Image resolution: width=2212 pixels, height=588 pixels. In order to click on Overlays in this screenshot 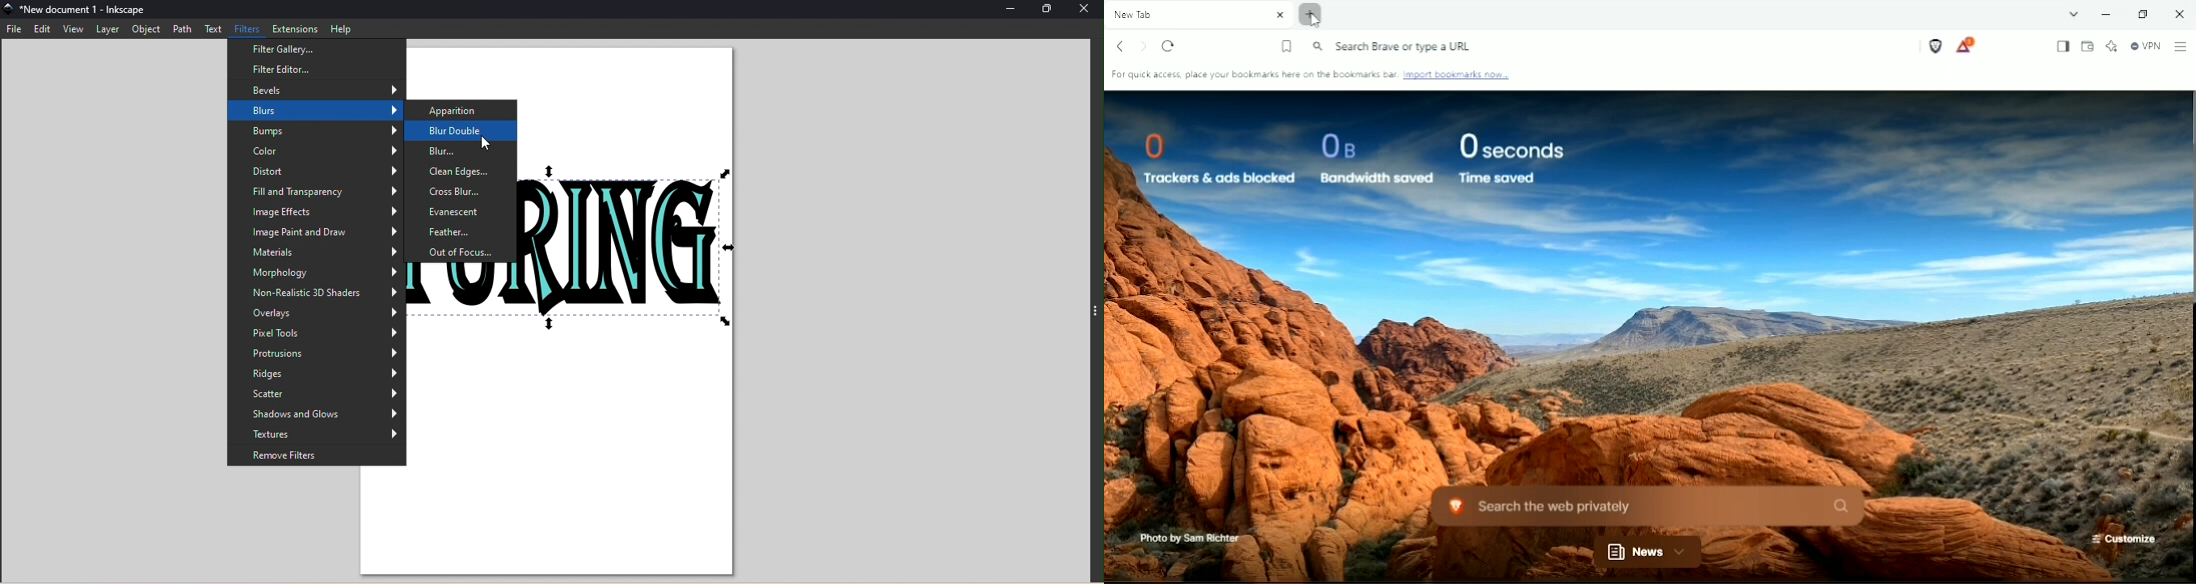, I will do `click(318, 315)`.